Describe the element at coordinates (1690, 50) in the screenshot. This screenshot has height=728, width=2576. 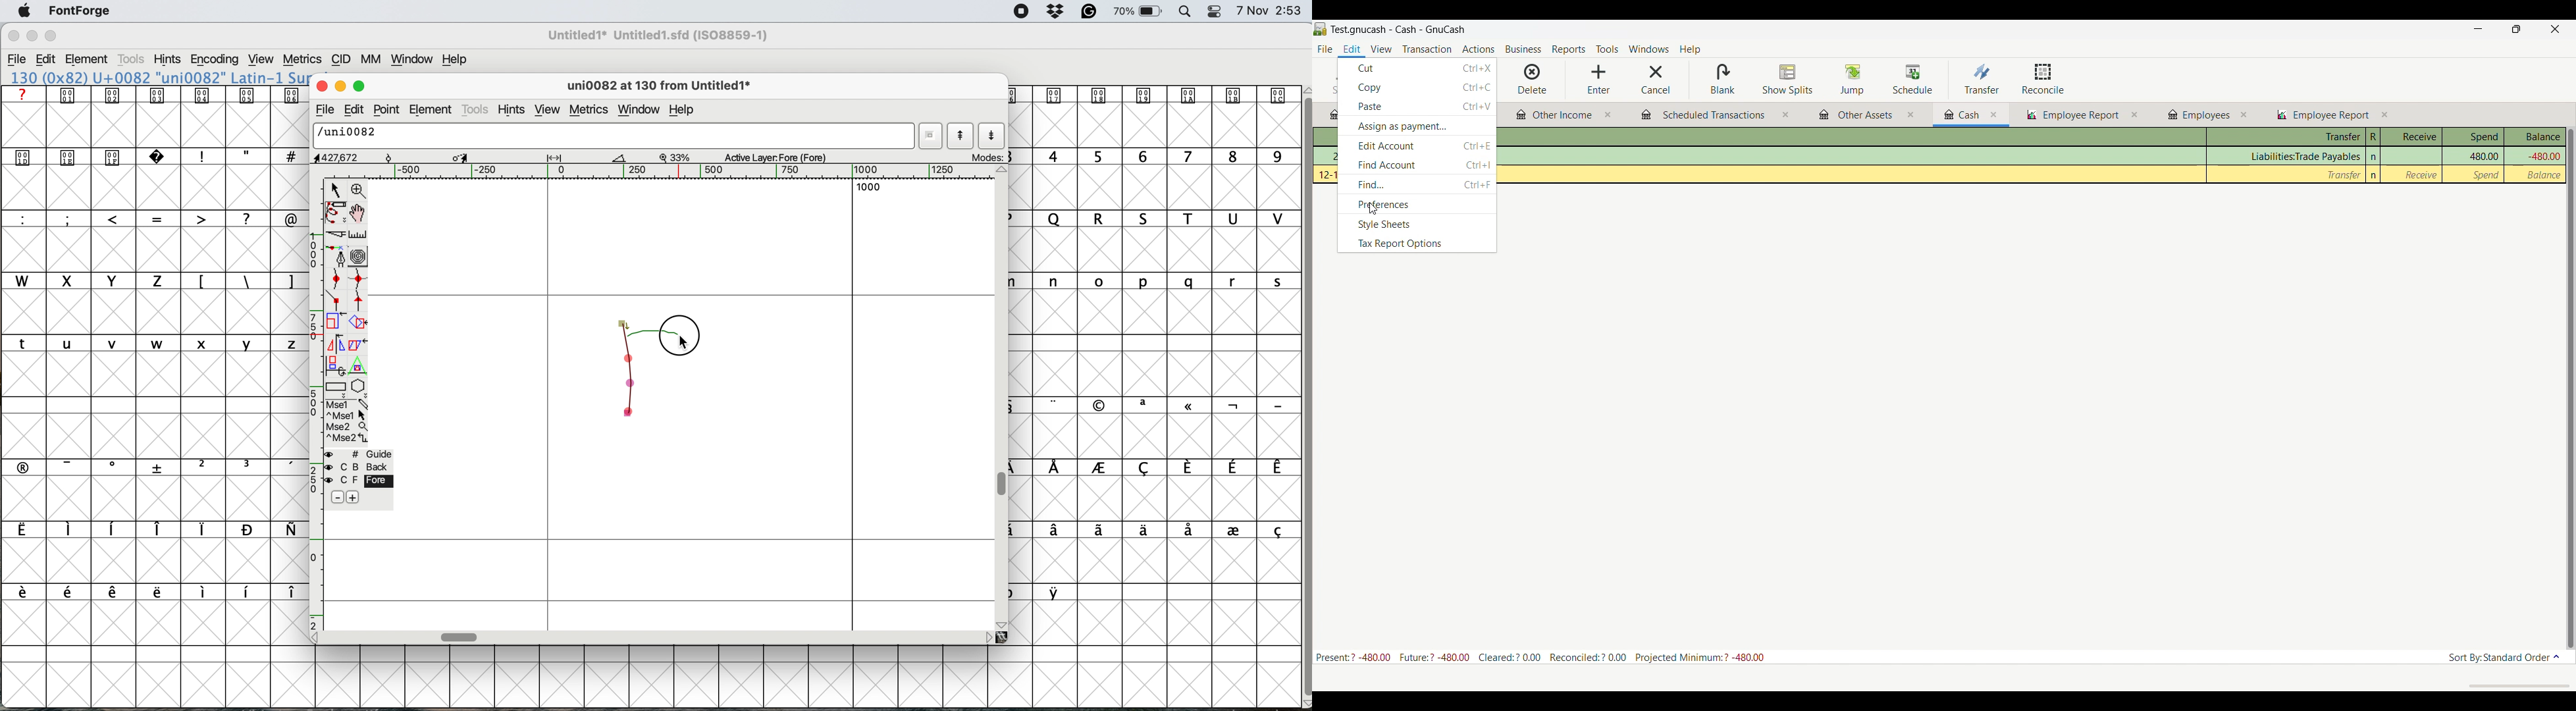
I see `Help menu` at that location.